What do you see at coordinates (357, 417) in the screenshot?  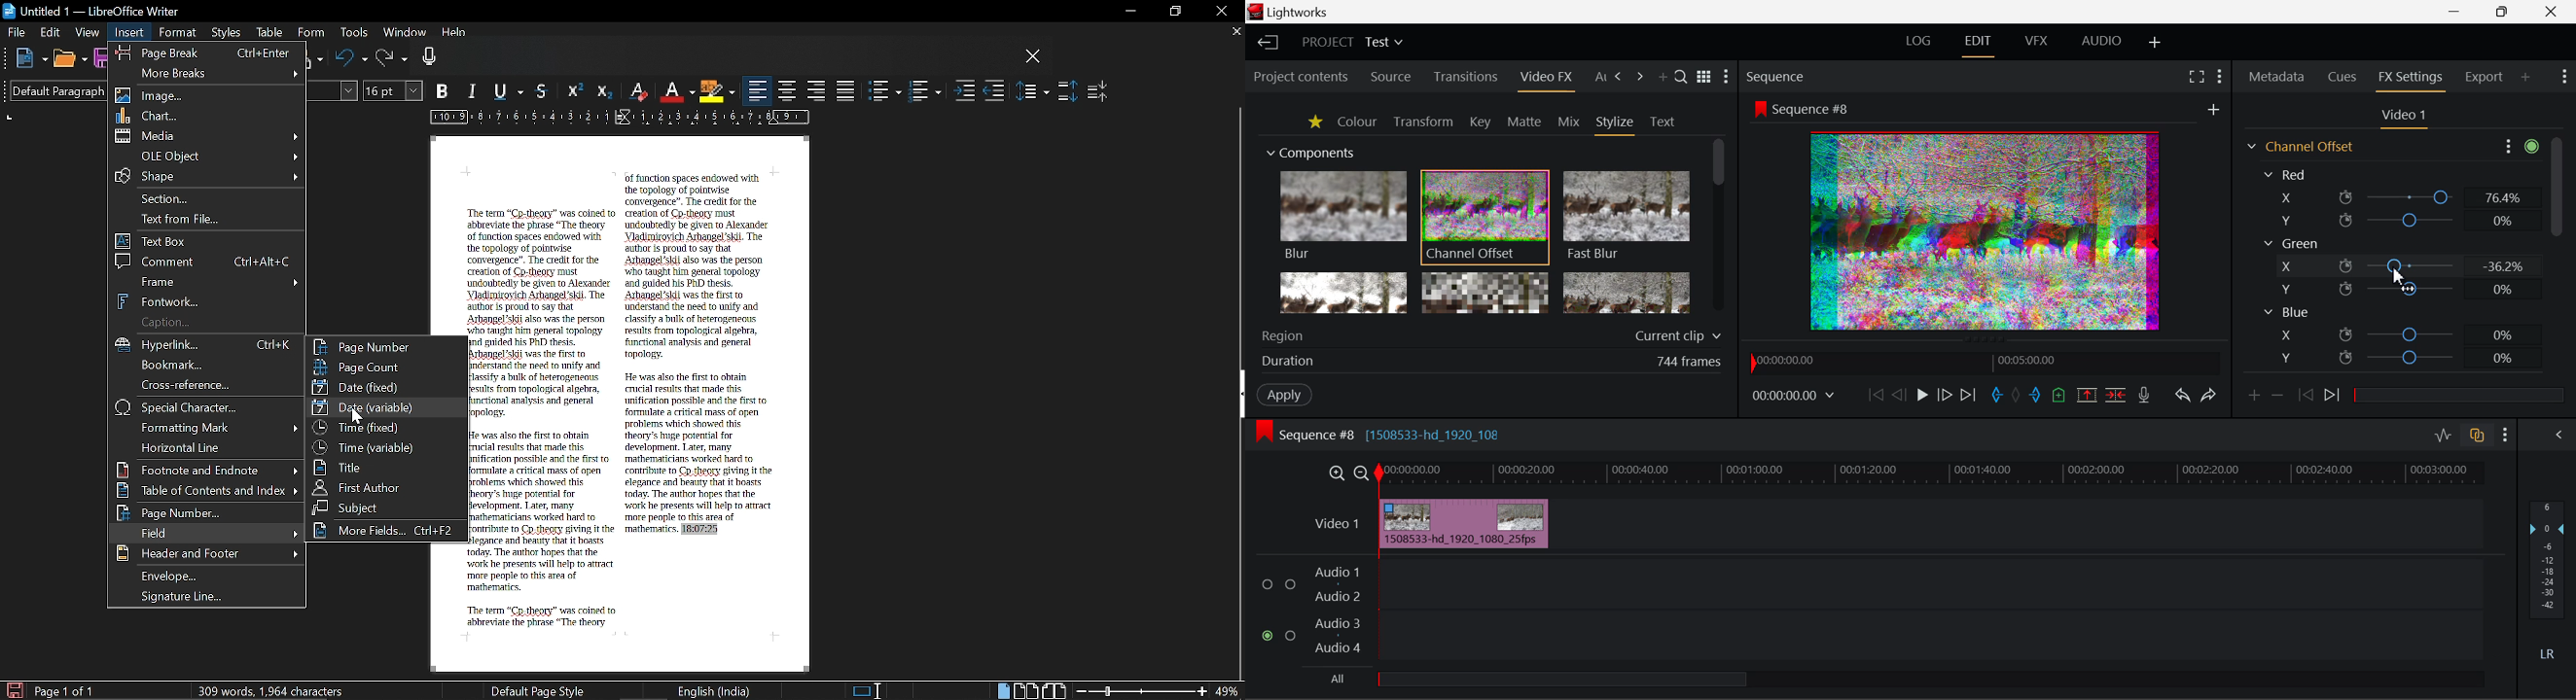 I see `cursor` at bounding box center [357, 417].